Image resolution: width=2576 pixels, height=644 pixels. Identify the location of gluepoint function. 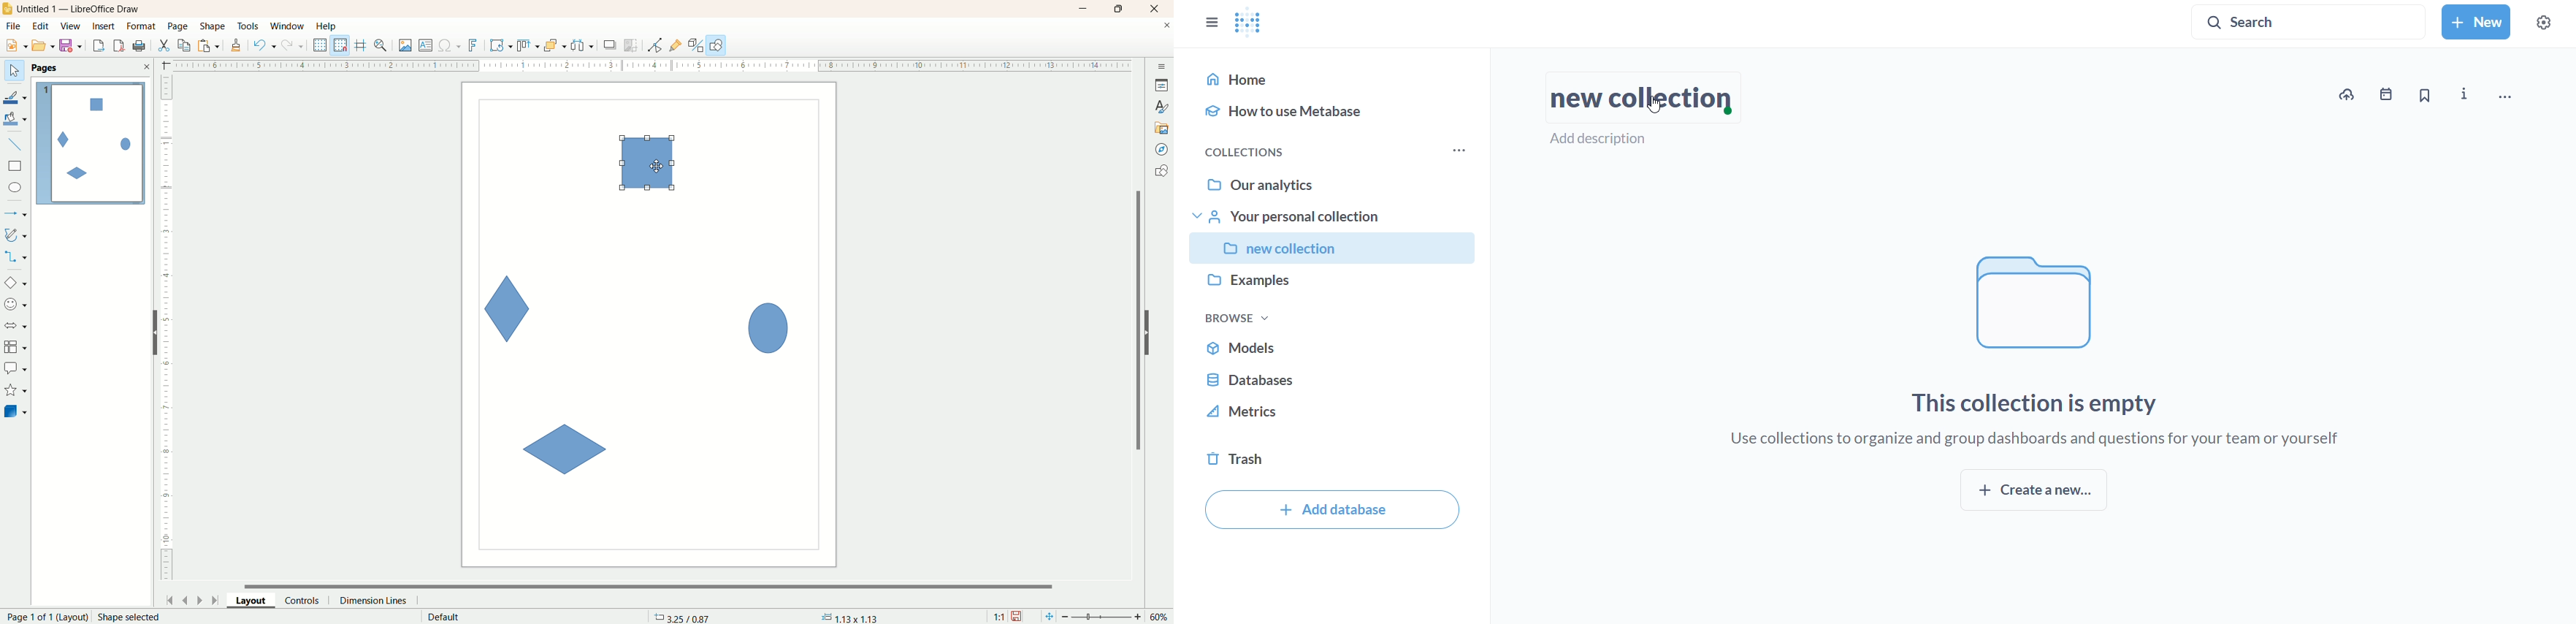
(676, 46).